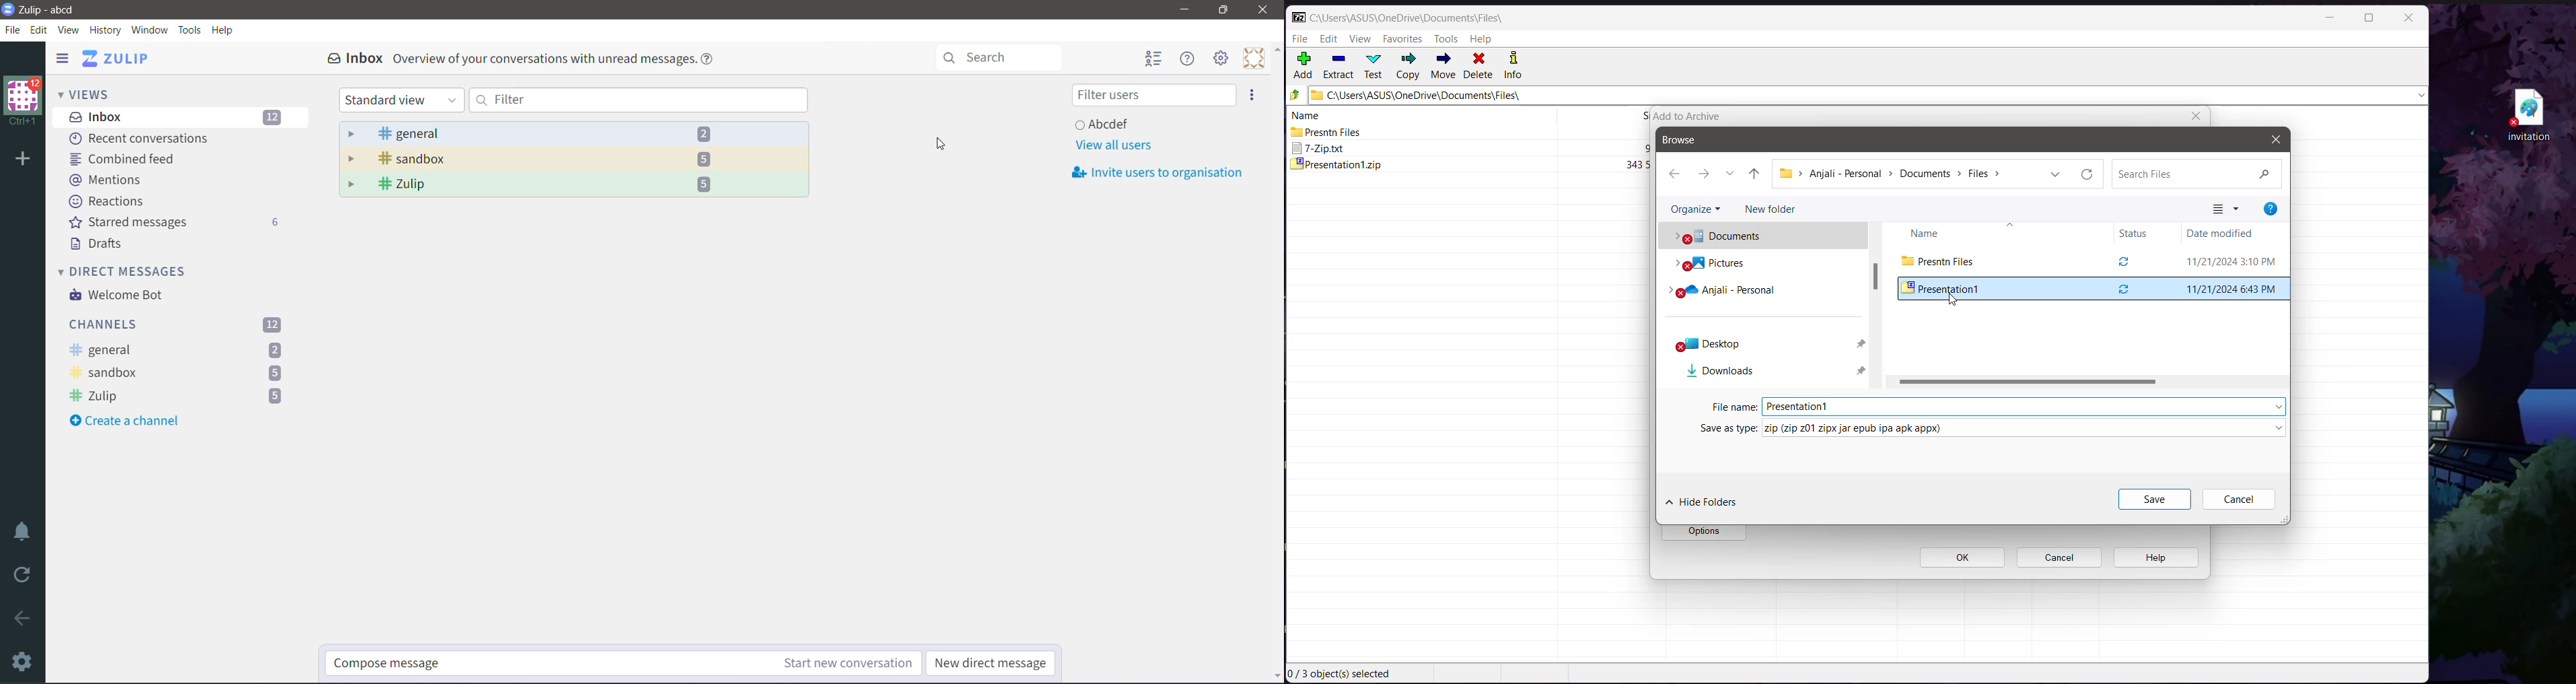 The image size is (2576, 700). I want to click on Minimize, so click(1183, 9).